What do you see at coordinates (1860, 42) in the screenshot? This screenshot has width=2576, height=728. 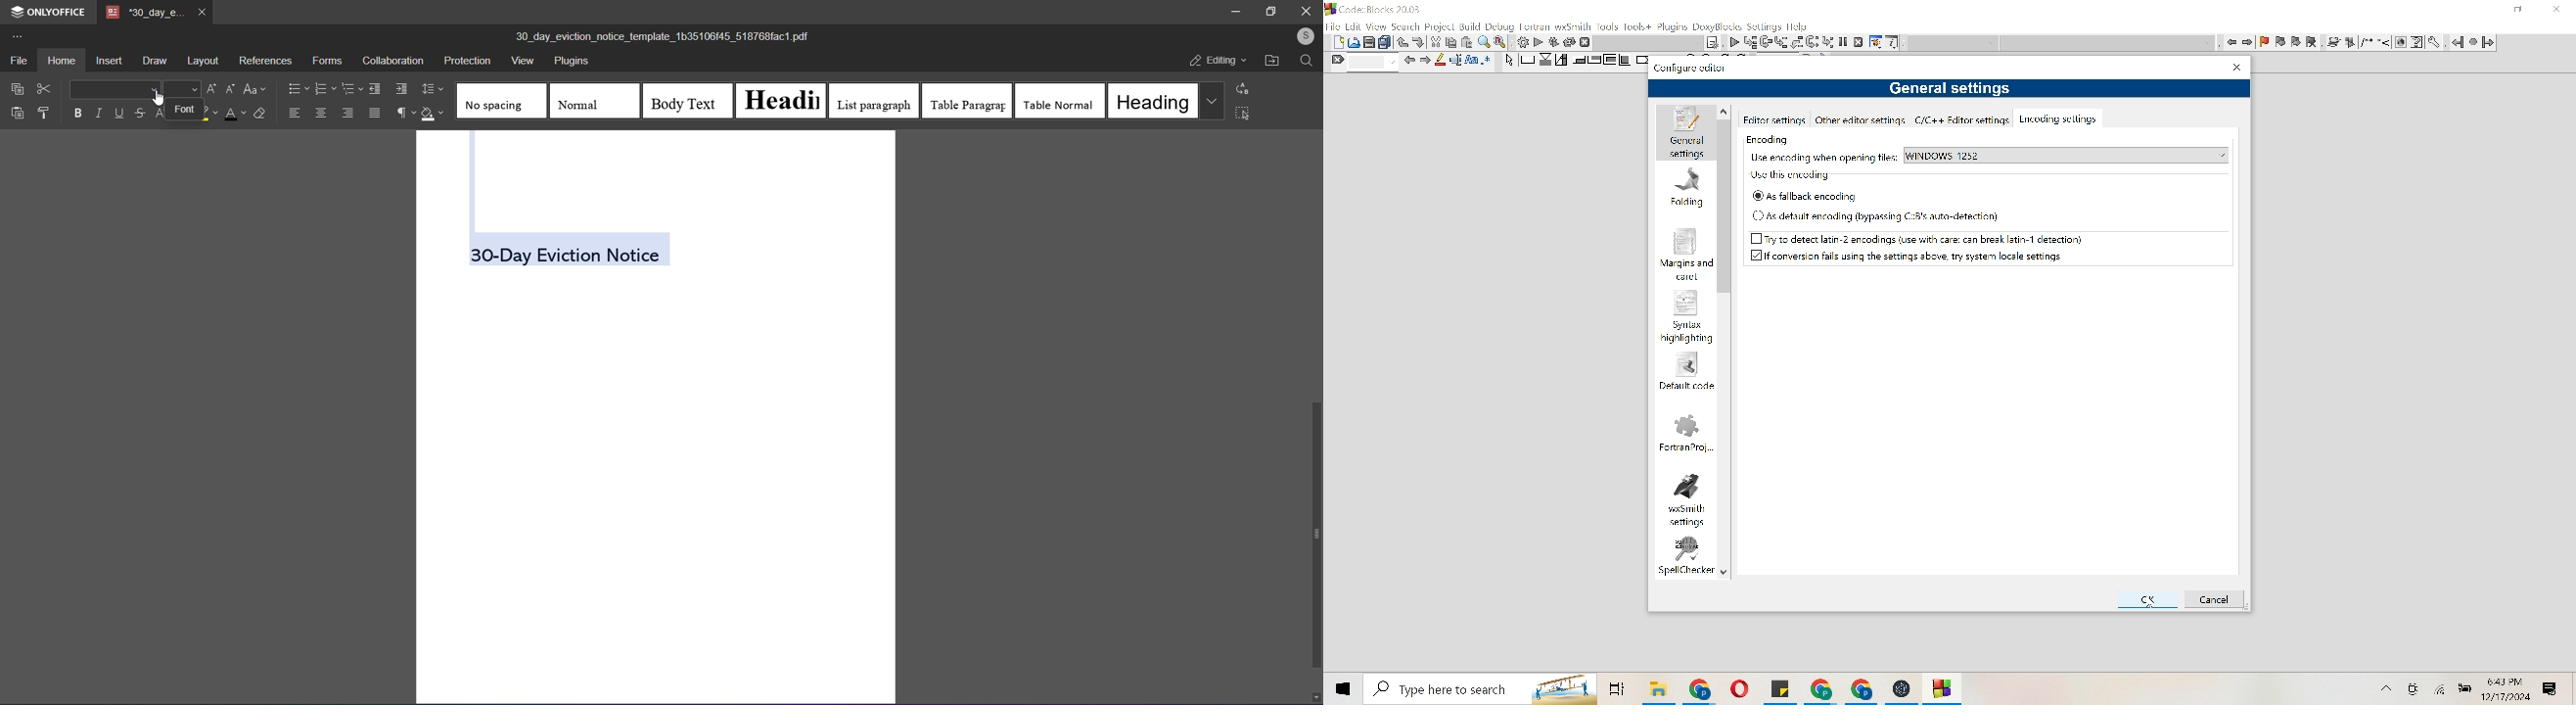 I see `Cancel` at bounding box center [1860, 42].